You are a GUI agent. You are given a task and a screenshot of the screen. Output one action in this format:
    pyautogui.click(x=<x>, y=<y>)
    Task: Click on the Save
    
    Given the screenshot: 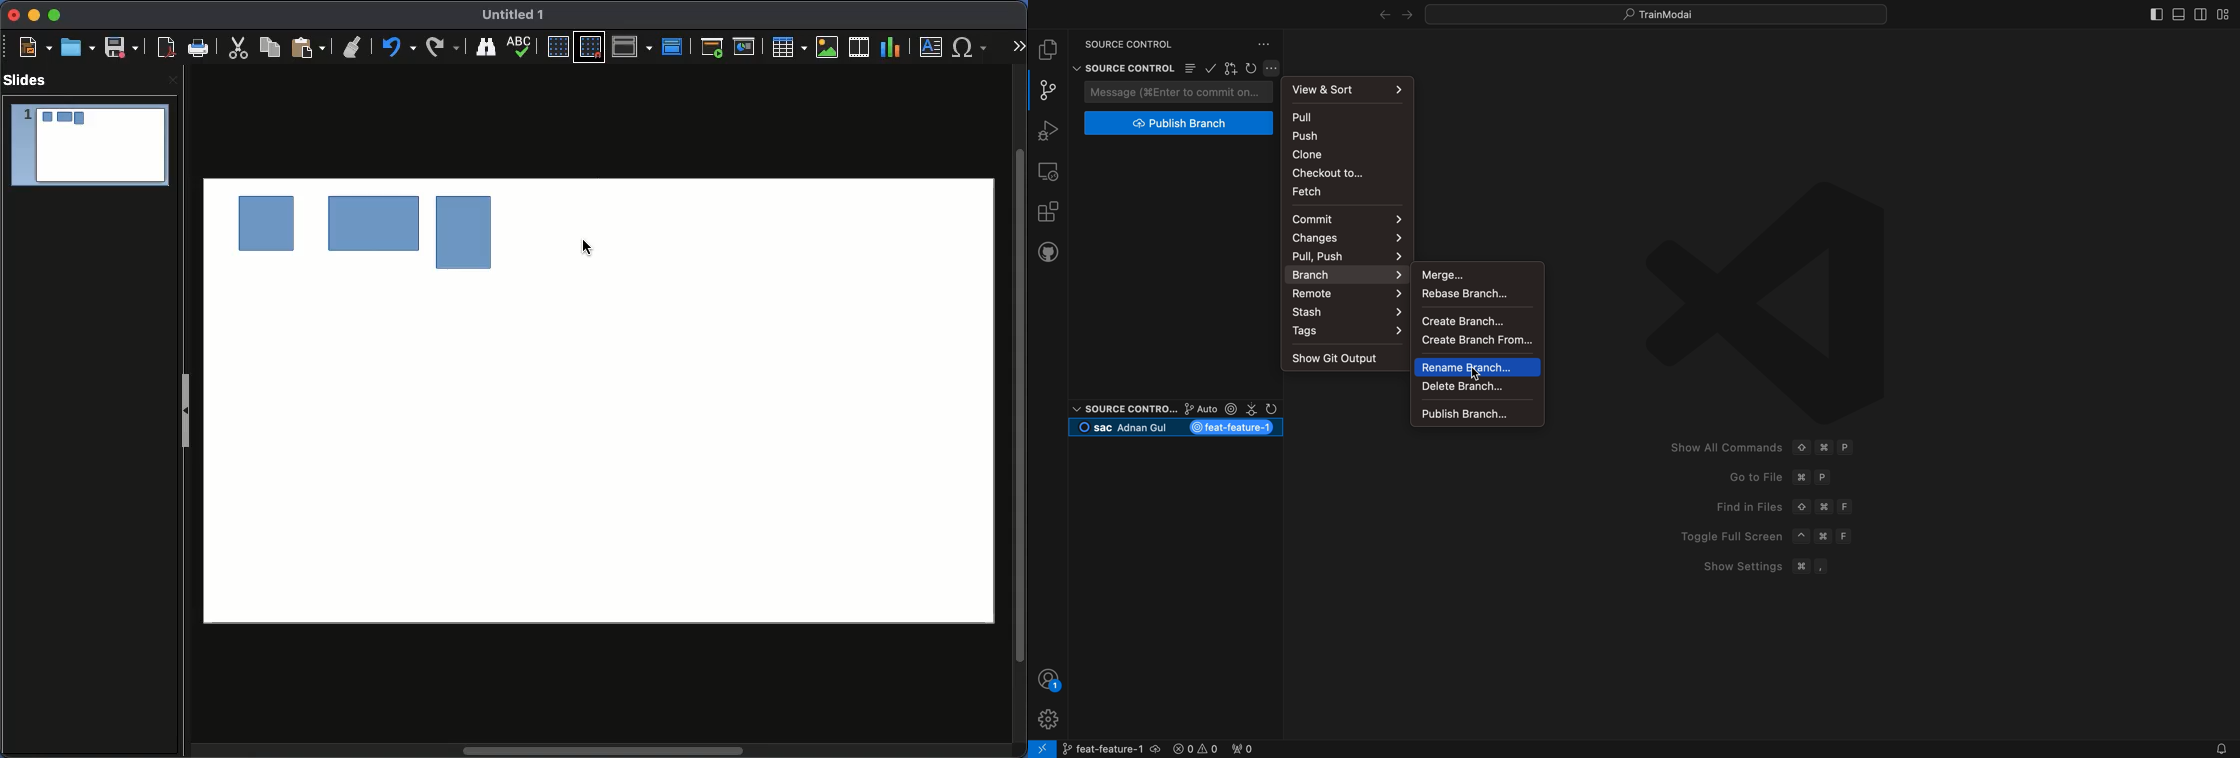 What is the action you would take?
    pyautogui.click(x=121, y=48)
    